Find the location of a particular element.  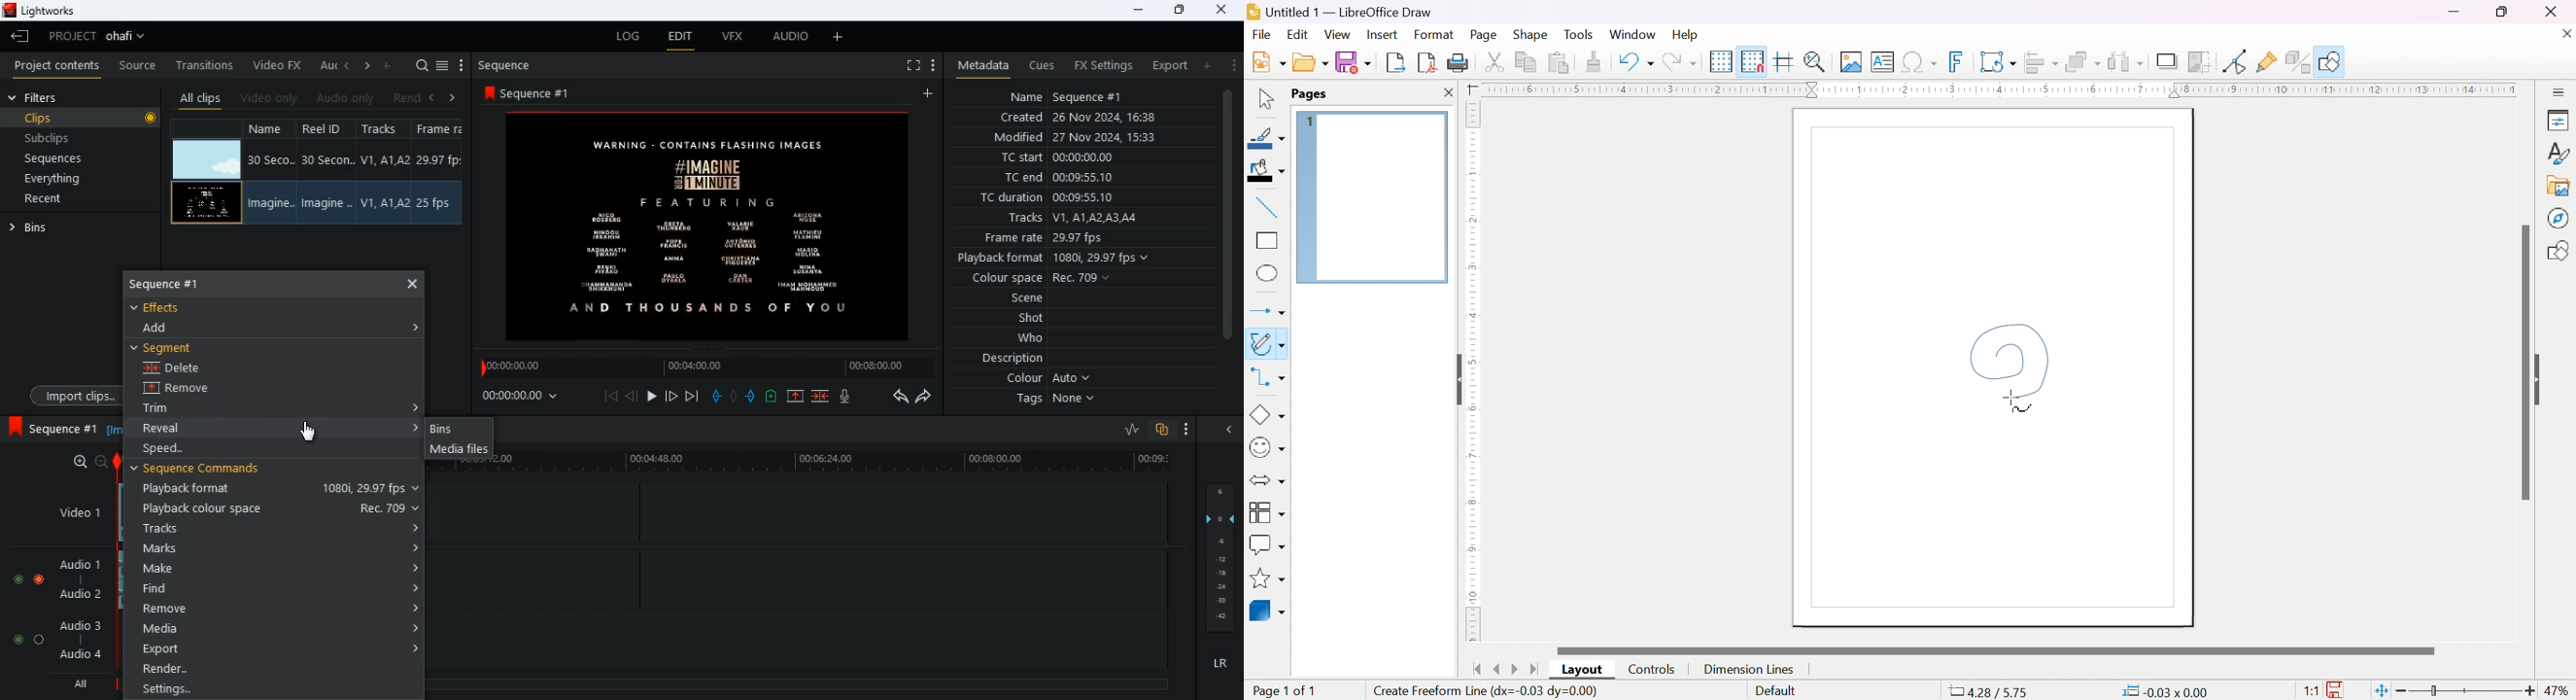

application name is located at coordinates (1342, 12).